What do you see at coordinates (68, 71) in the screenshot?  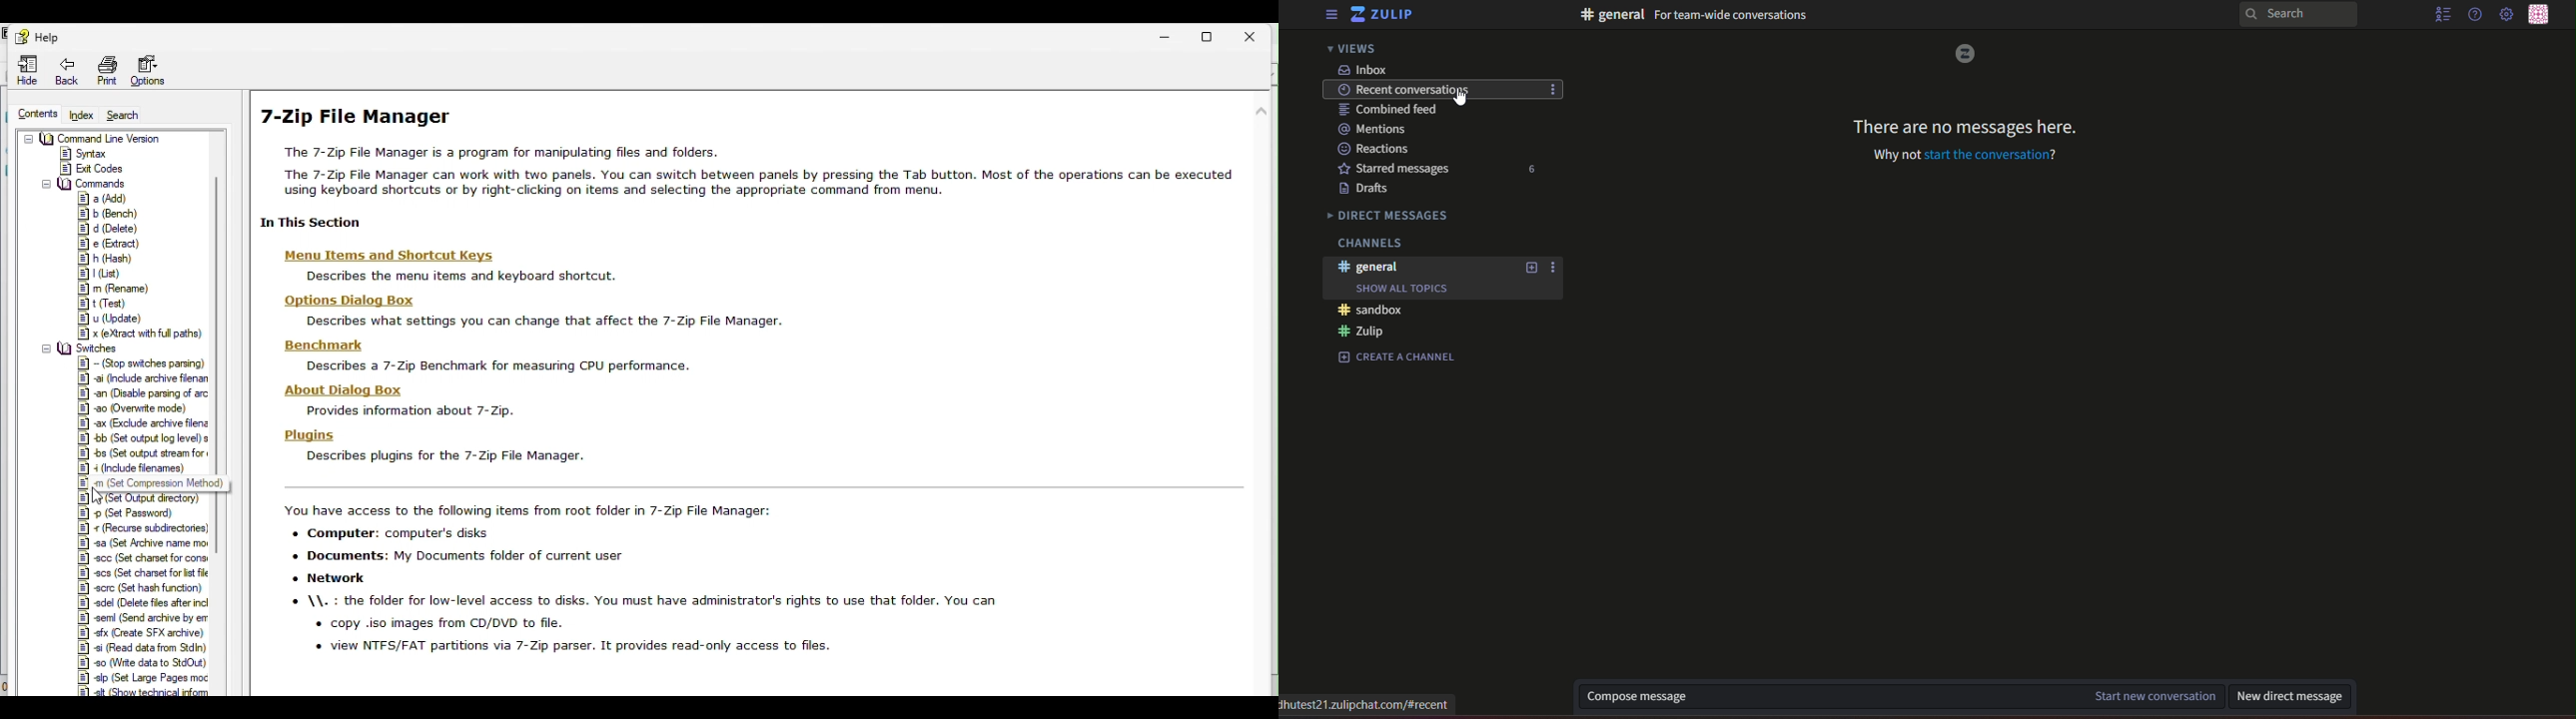 I see `Back` at bounding box center [68, 71].